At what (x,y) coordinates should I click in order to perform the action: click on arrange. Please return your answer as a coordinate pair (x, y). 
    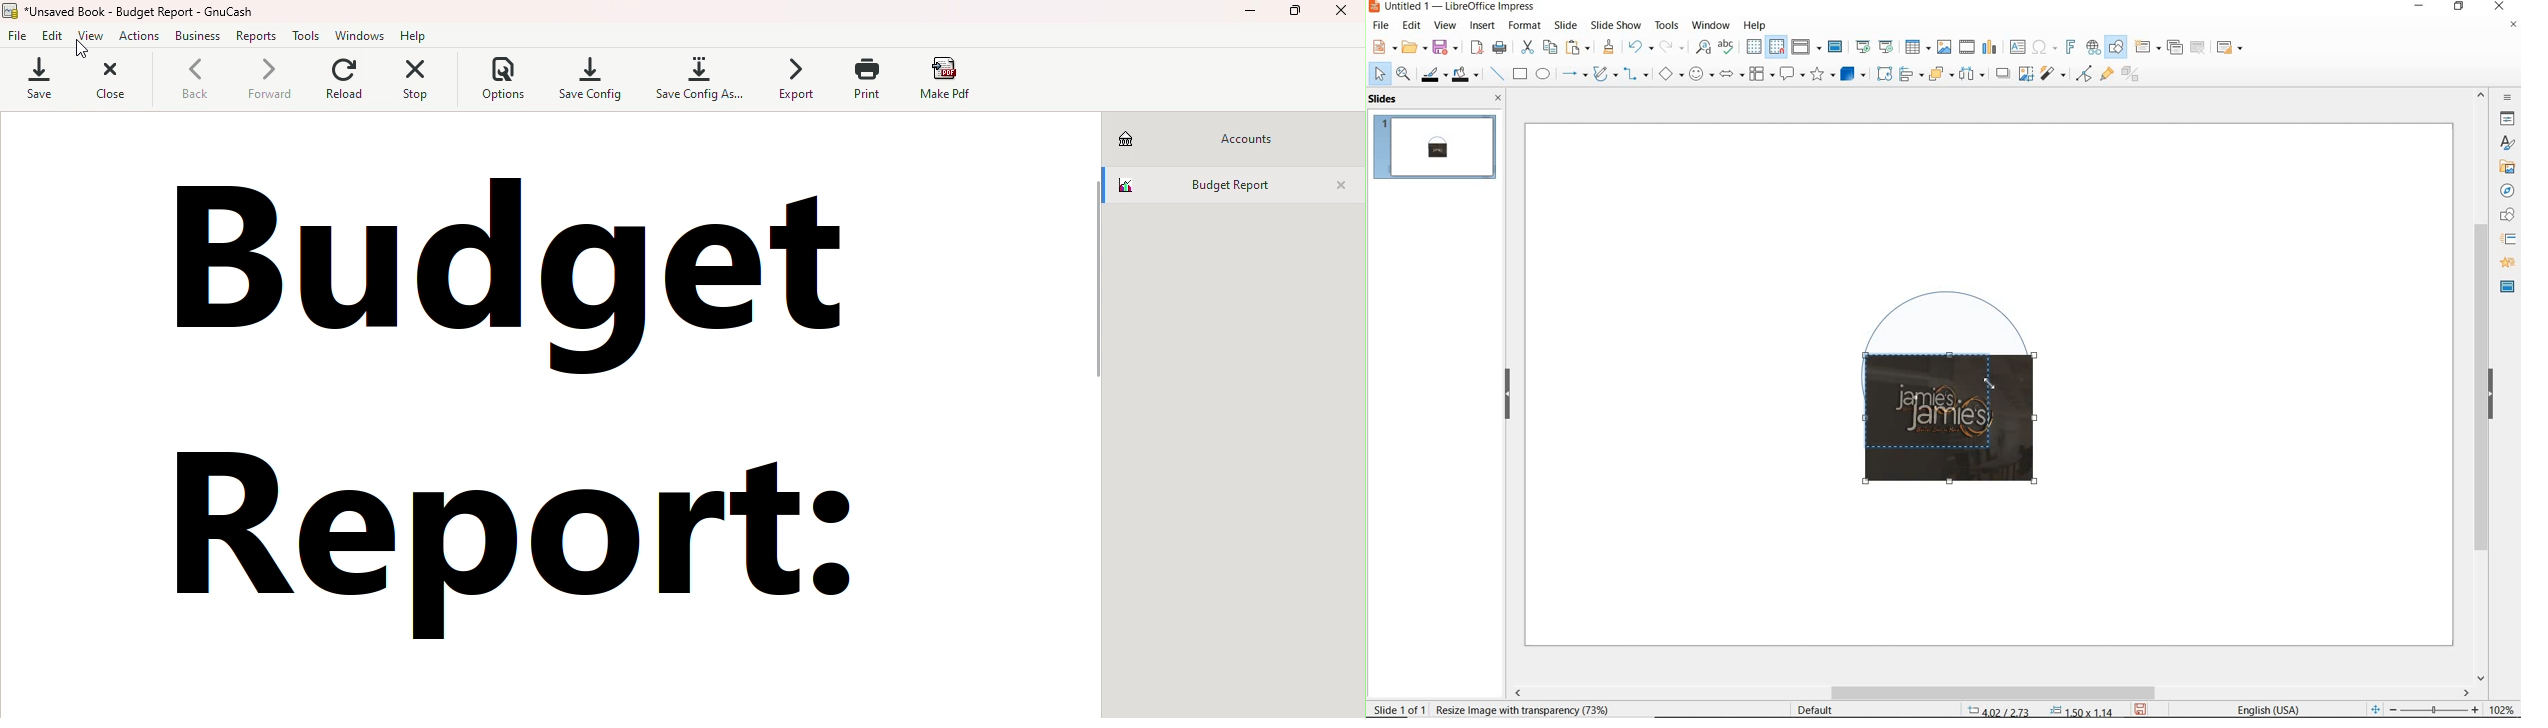
    Looking at the image, I should click on (1938, 73).